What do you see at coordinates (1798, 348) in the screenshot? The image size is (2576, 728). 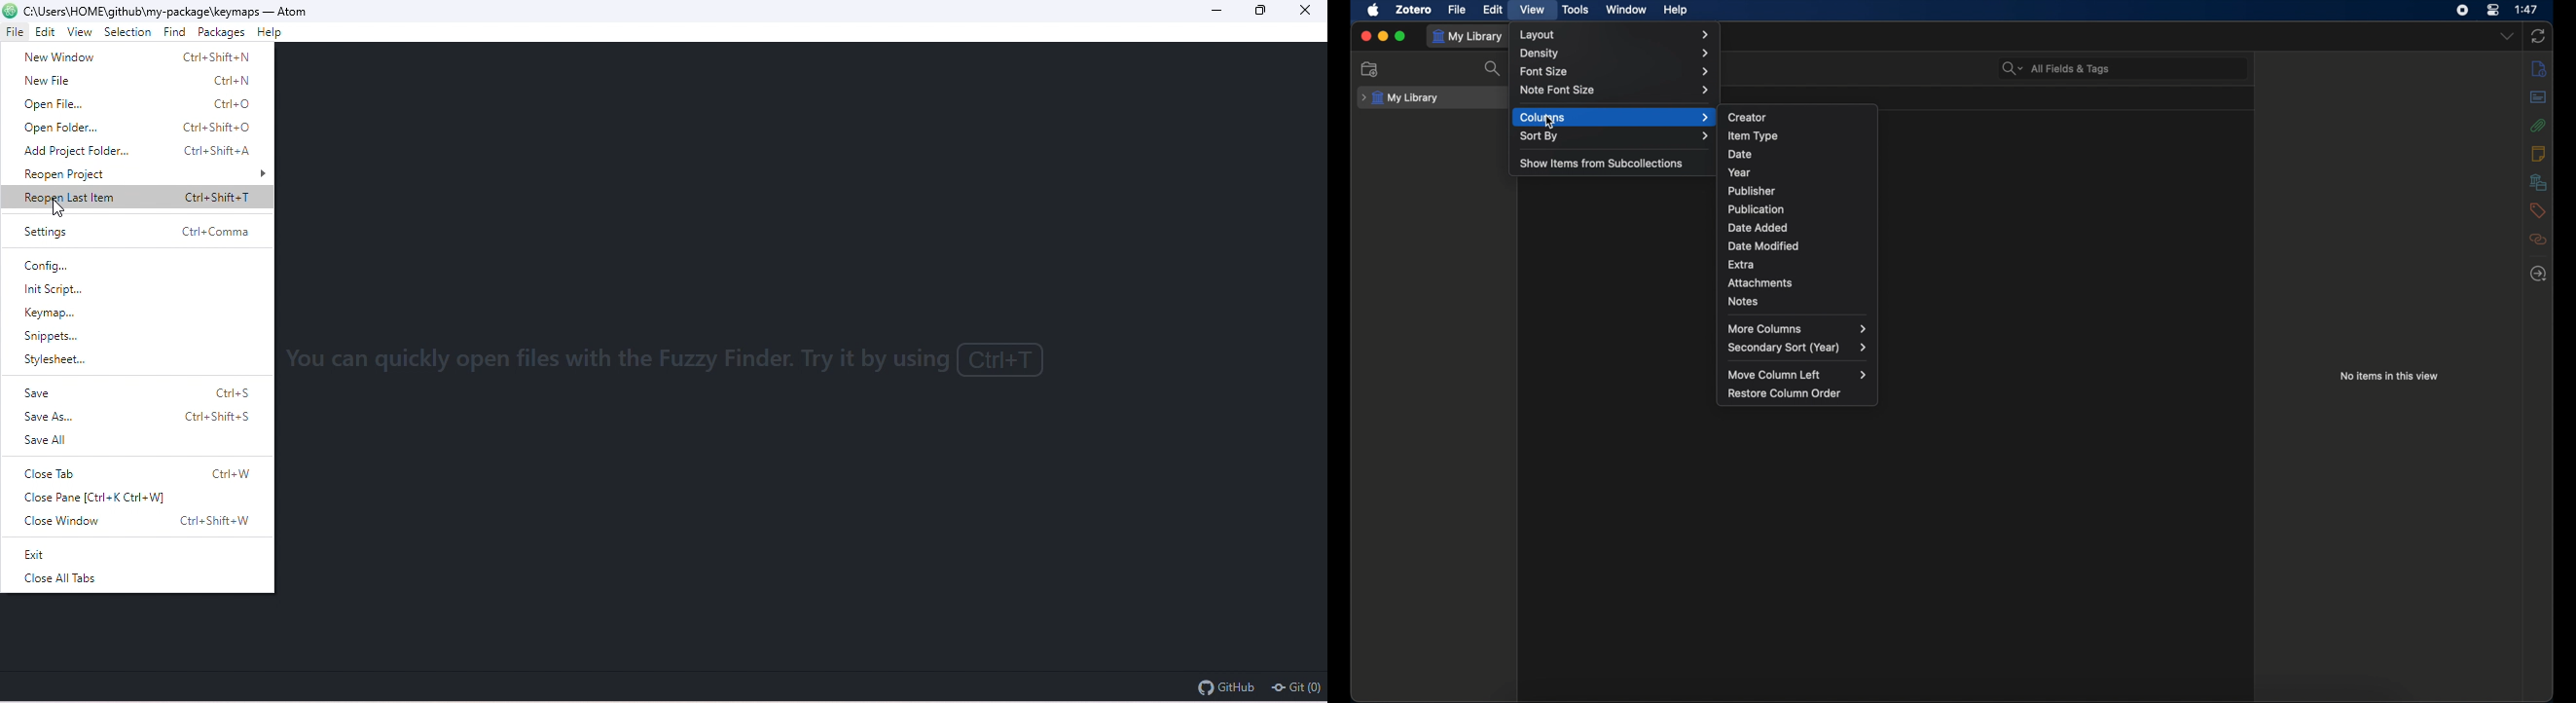 I see `secondary sort` at bounding box center [1798, 348].